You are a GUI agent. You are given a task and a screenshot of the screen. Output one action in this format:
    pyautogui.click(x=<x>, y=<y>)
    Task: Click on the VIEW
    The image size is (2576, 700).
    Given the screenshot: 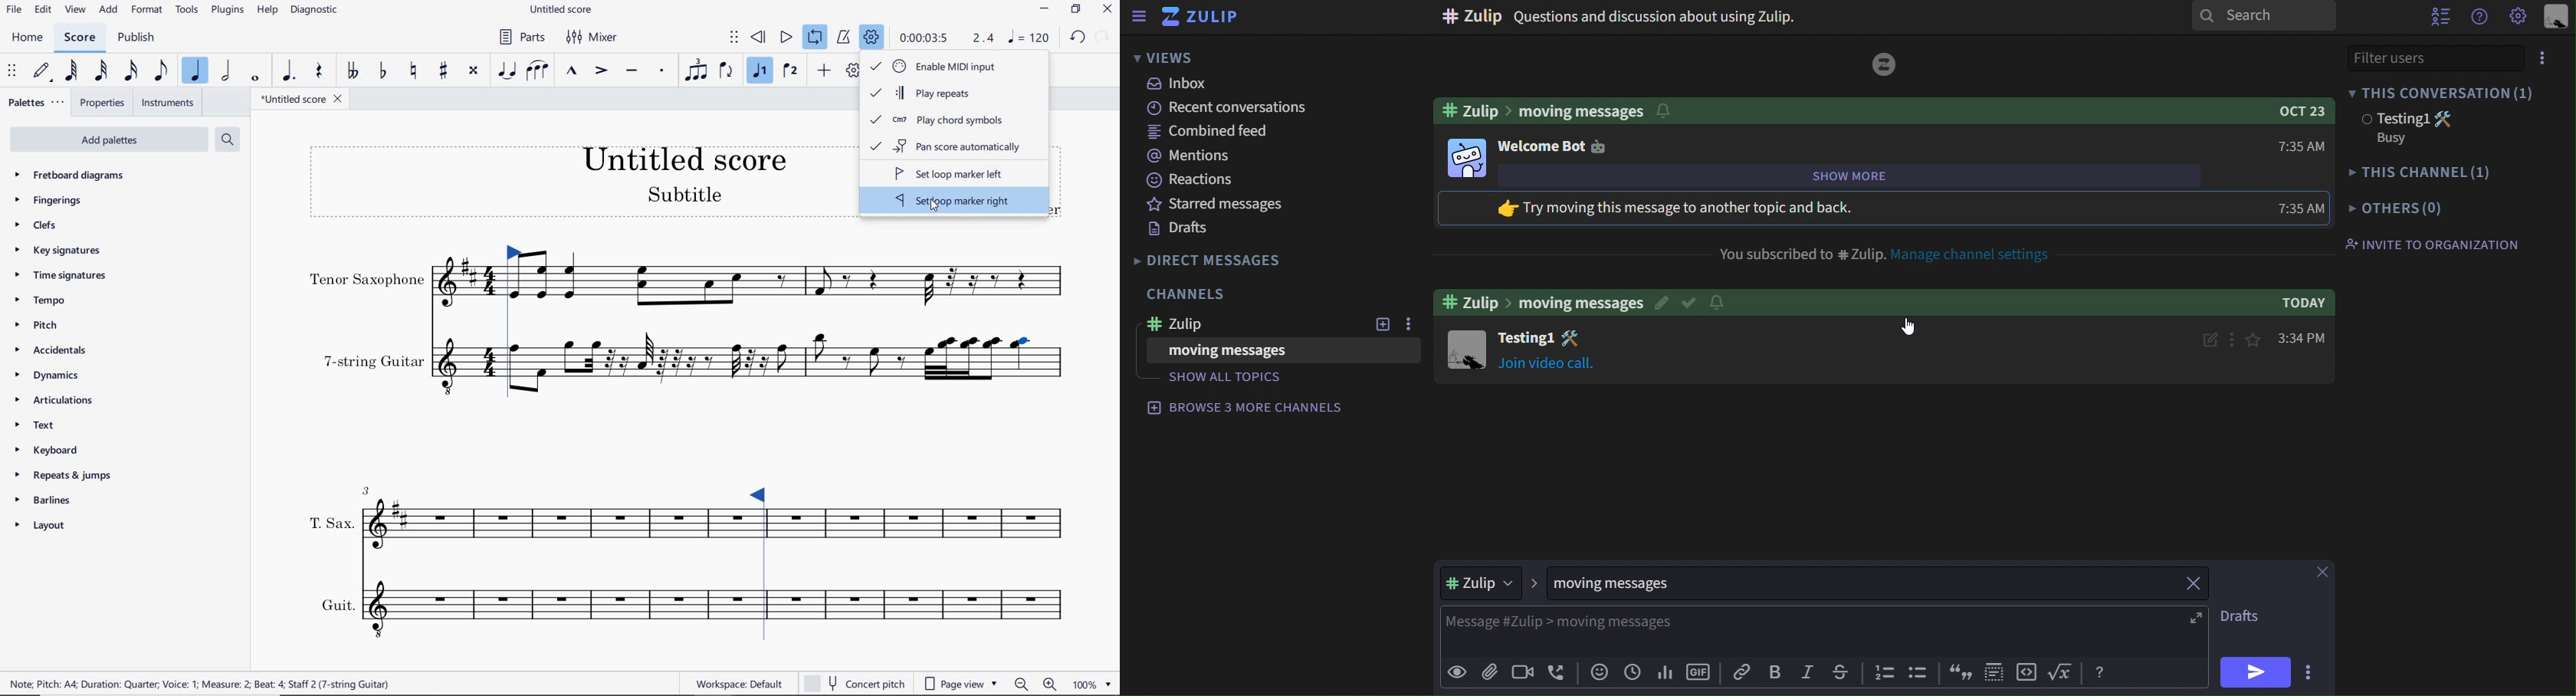 What is the action you would take?
    pyautogui.click(x=75, y=10)
    